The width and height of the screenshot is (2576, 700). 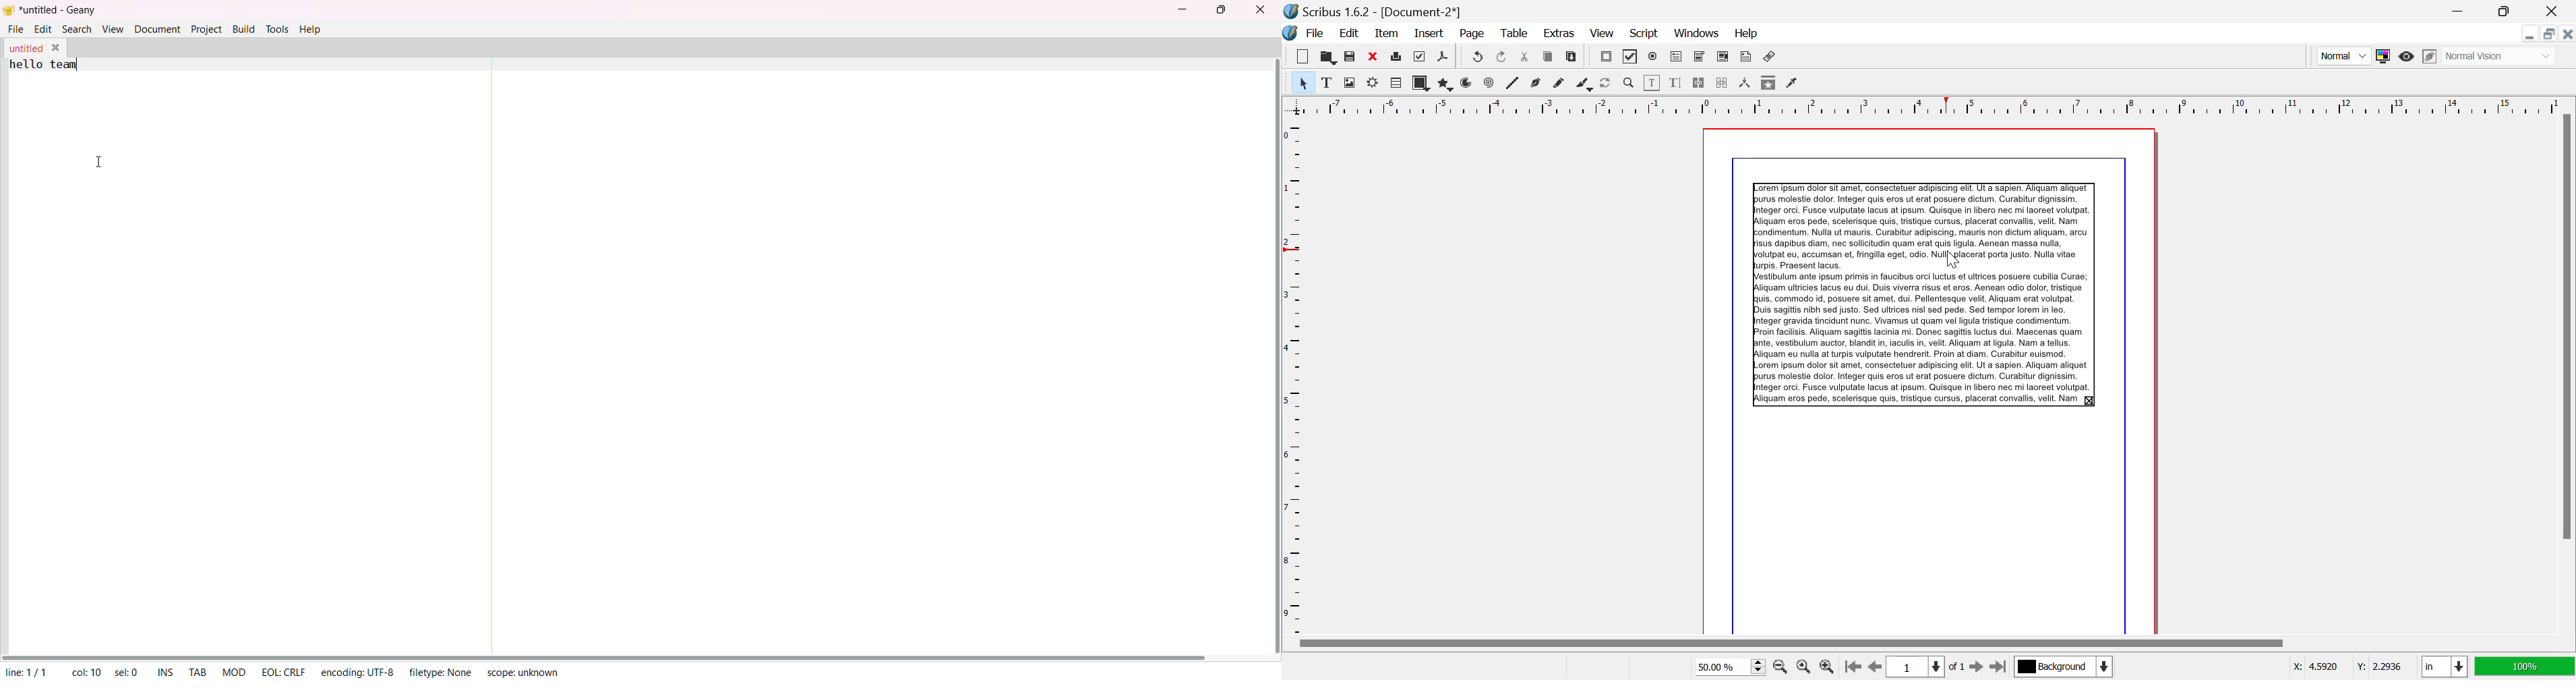 I want to click on Display Appearance, so click(x=2525, y=667).